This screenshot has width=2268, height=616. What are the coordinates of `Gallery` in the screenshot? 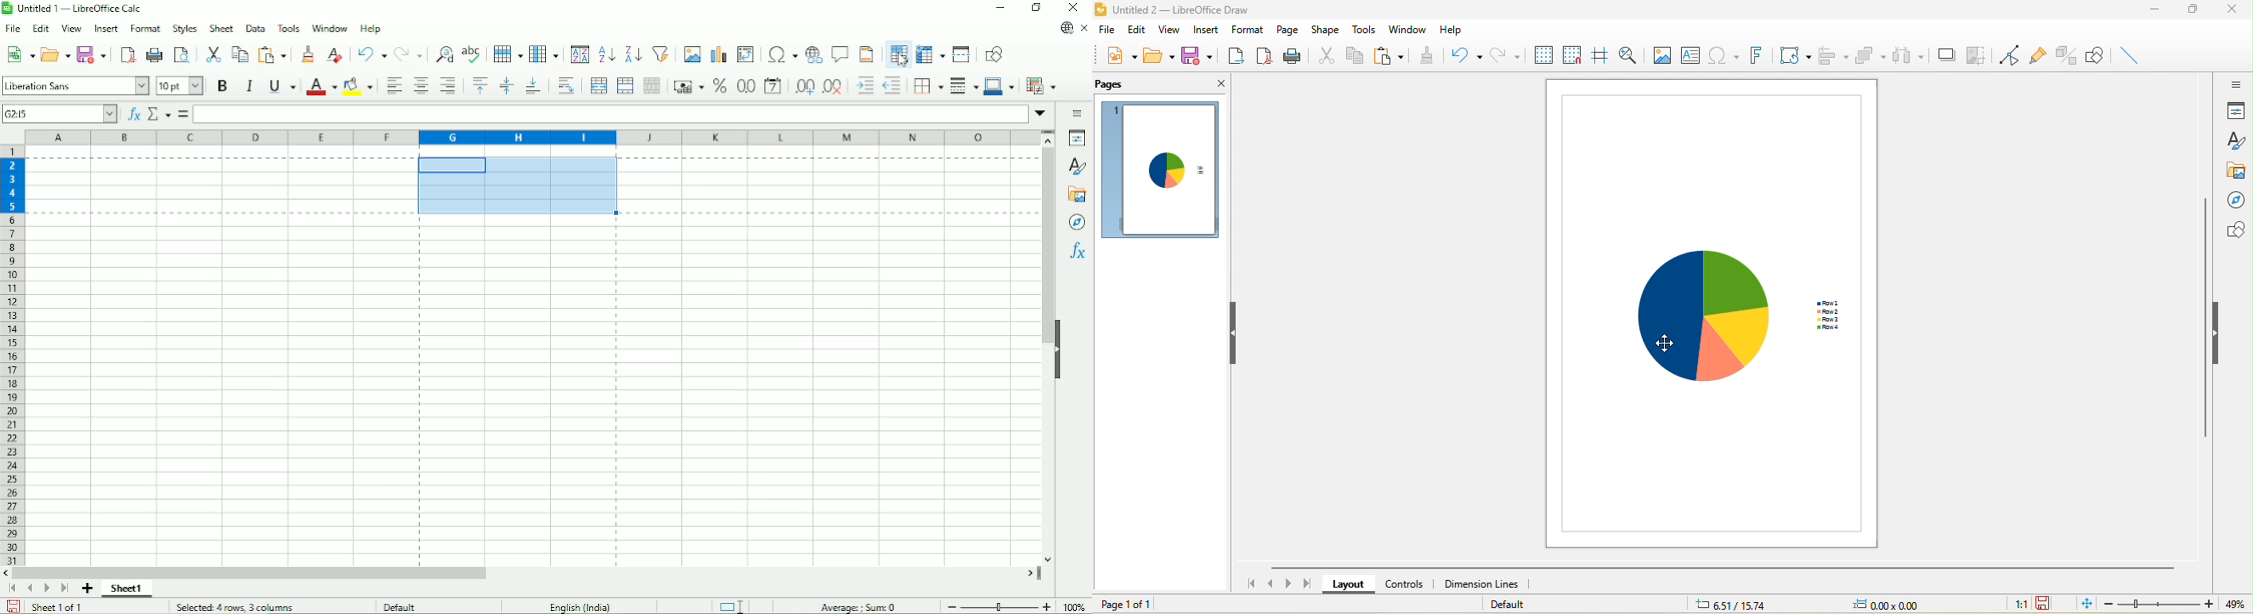 It's located at (1077, 195).